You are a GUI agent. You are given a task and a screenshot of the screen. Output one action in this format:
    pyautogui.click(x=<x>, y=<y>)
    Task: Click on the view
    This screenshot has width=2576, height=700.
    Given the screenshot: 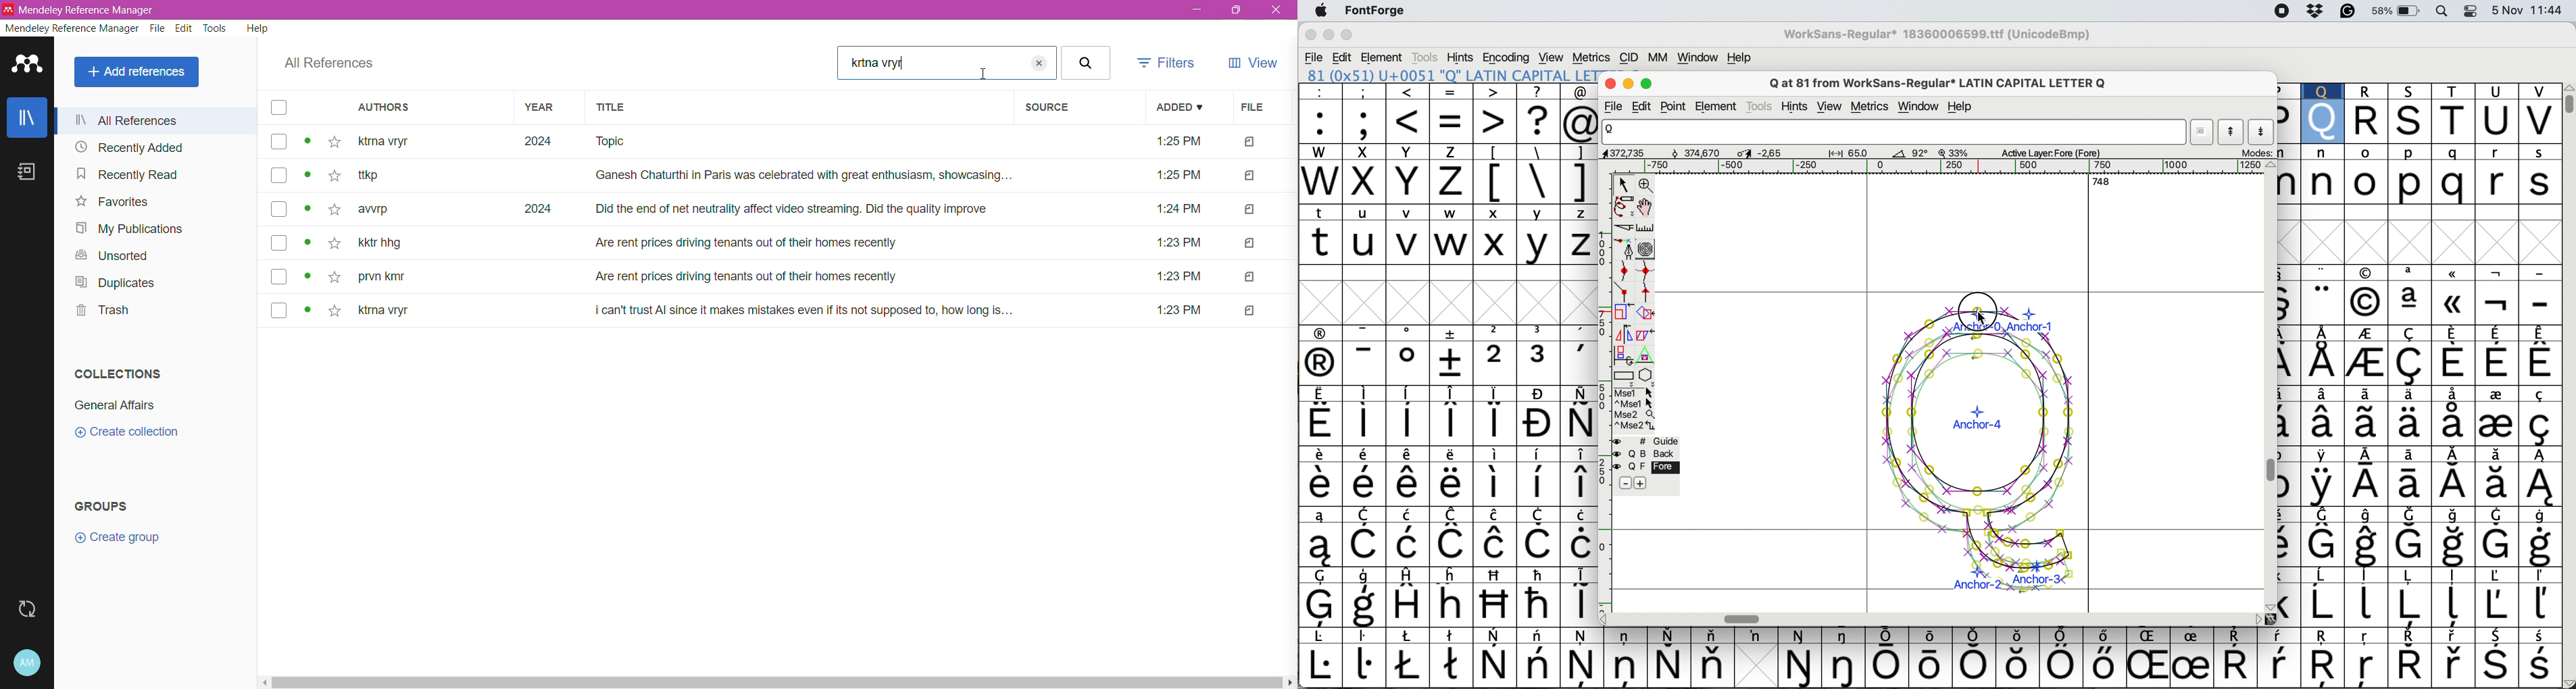 What is the action you would take?
    pyautogui.click(x=1554, y=56)
    